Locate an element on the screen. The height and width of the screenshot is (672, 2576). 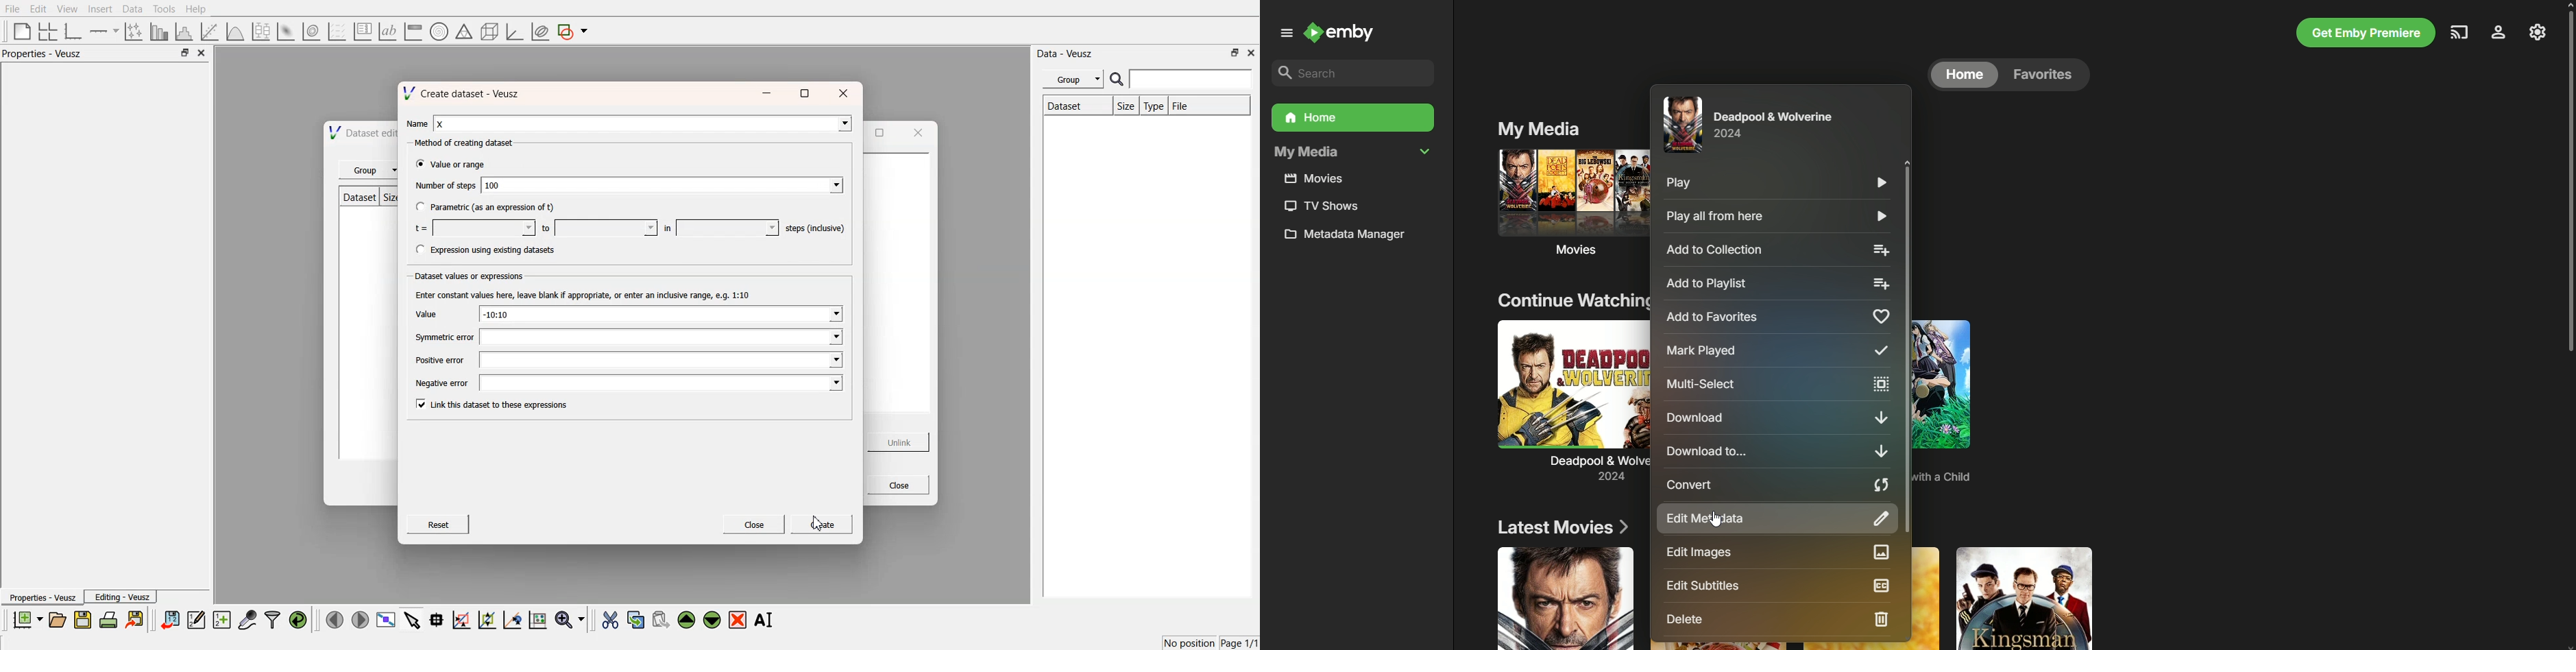
Mark played is located at coordinates (1782, 350).